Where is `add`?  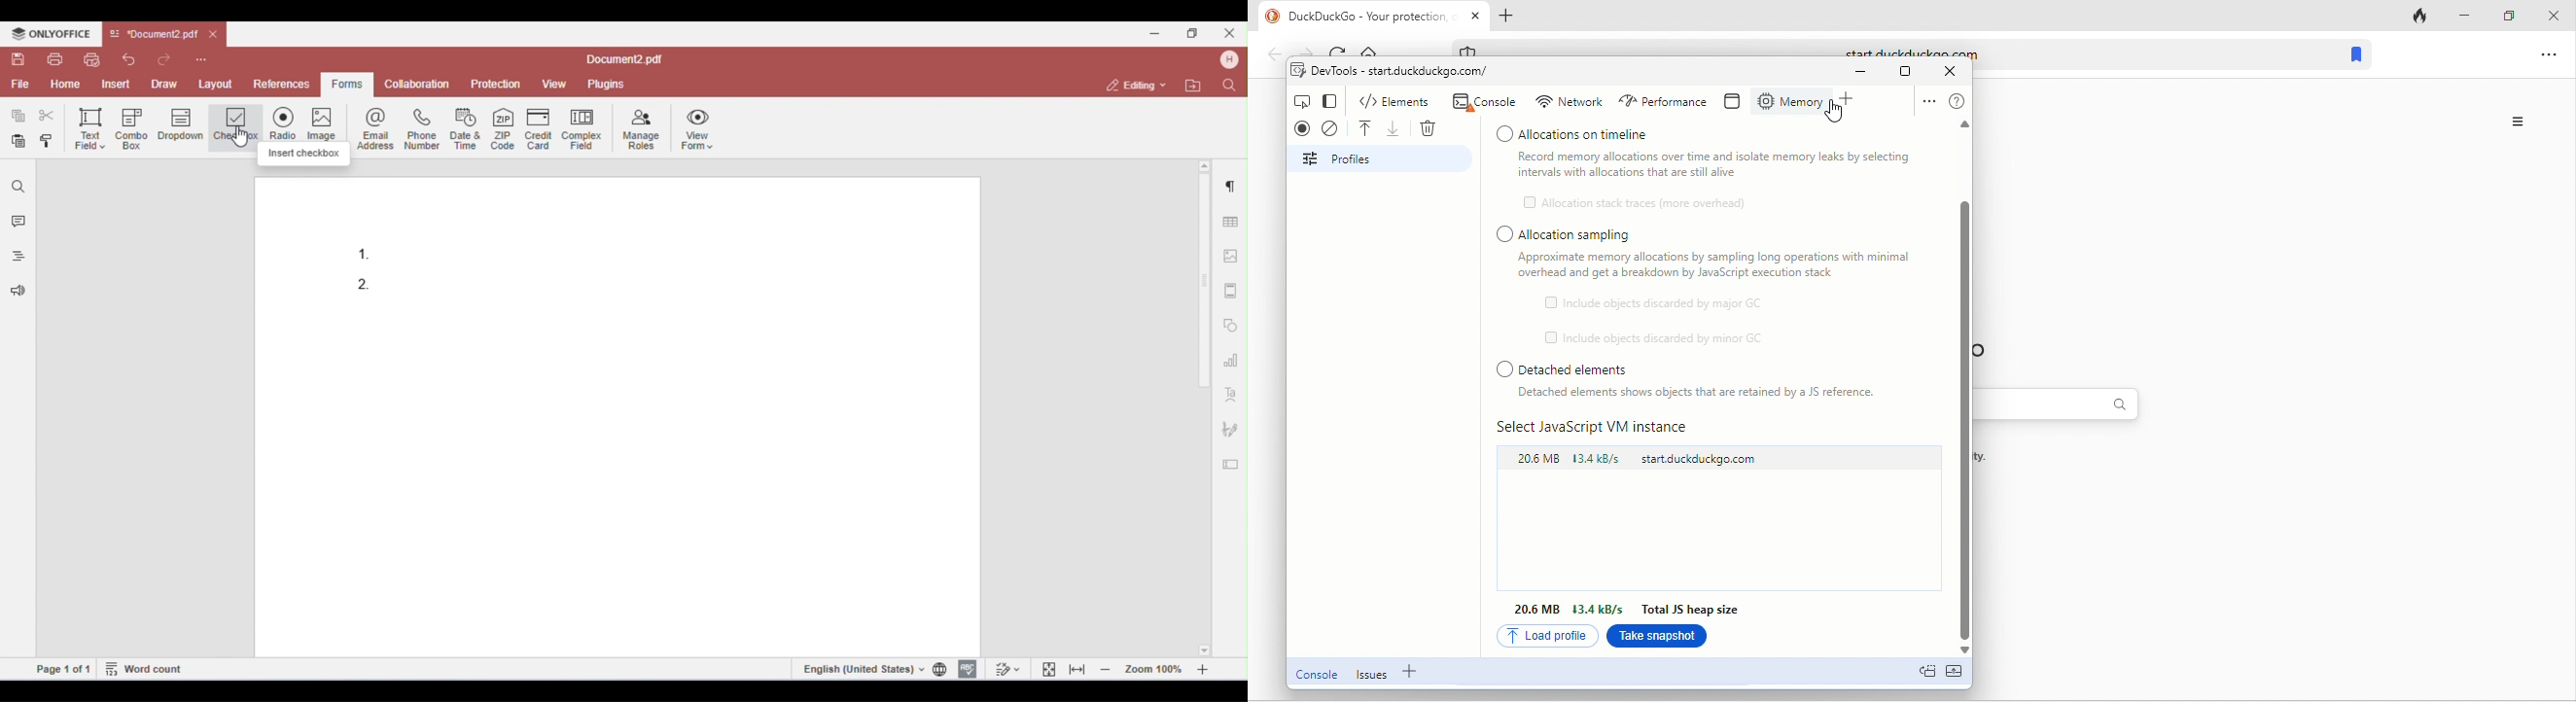 add is located at coordinates (1413, 672).